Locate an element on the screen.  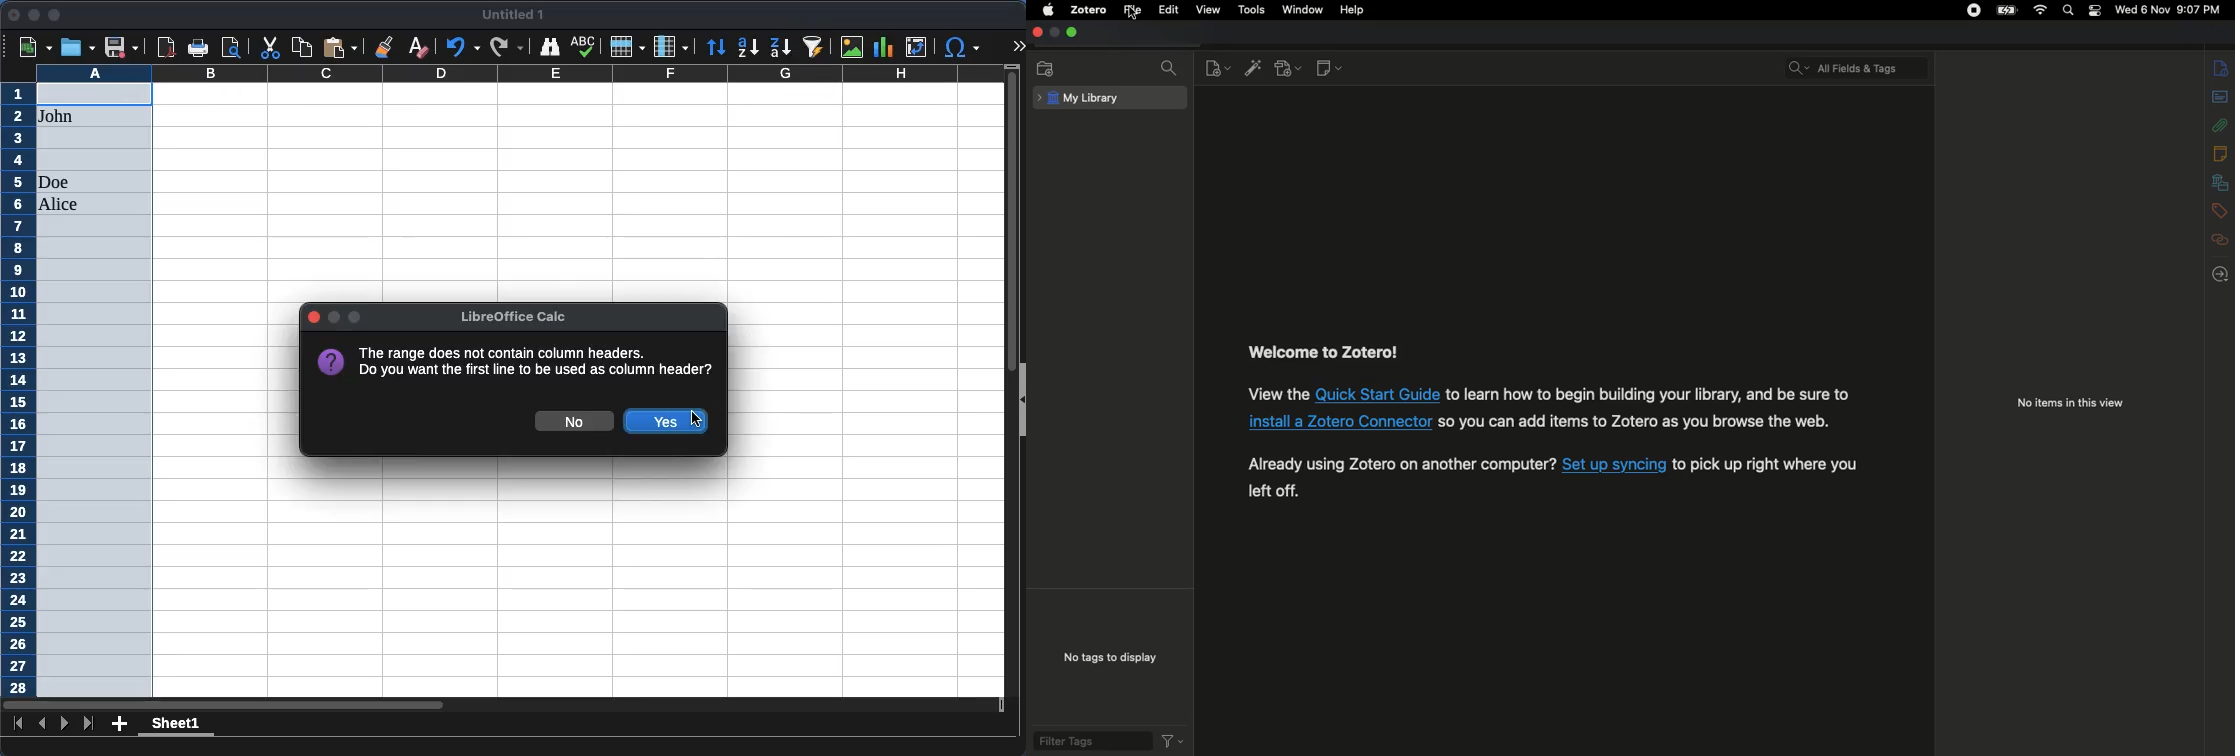
undo is located at coordinates (461, 48).